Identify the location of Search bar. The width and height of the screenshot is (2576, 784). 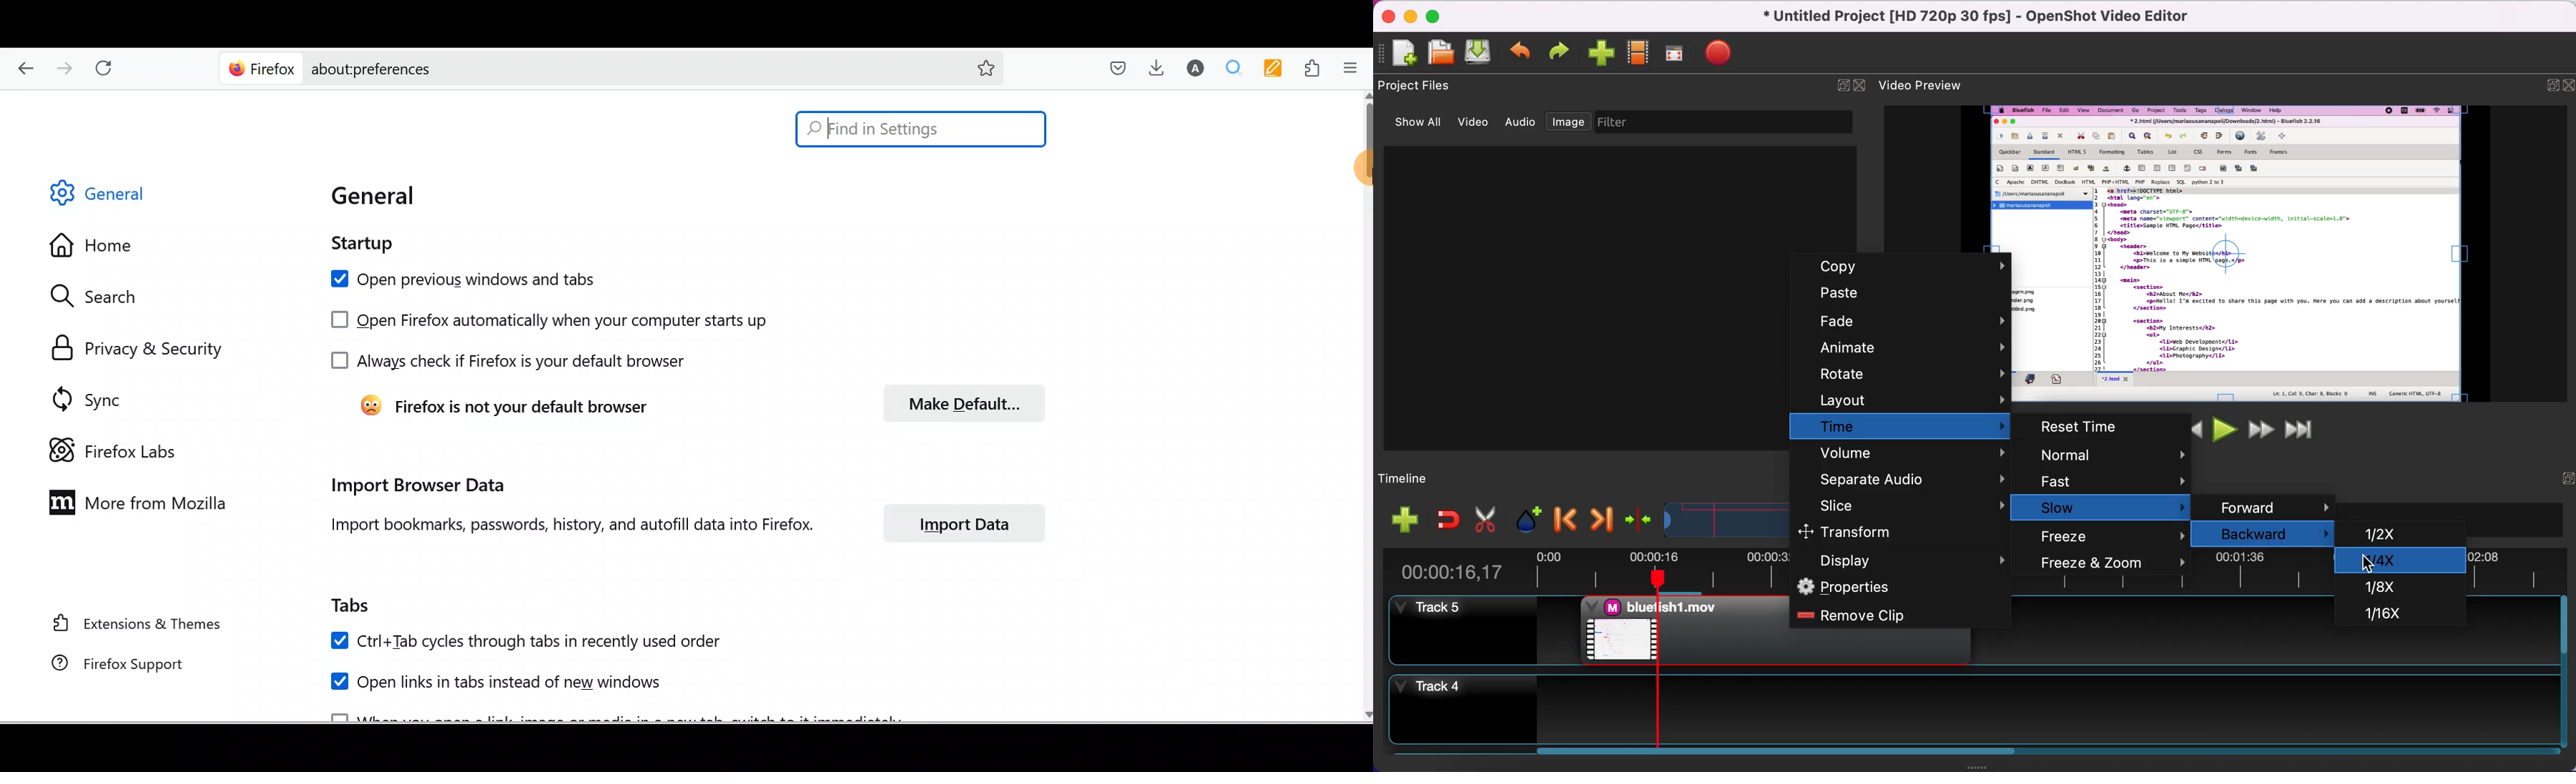
(581, 69).